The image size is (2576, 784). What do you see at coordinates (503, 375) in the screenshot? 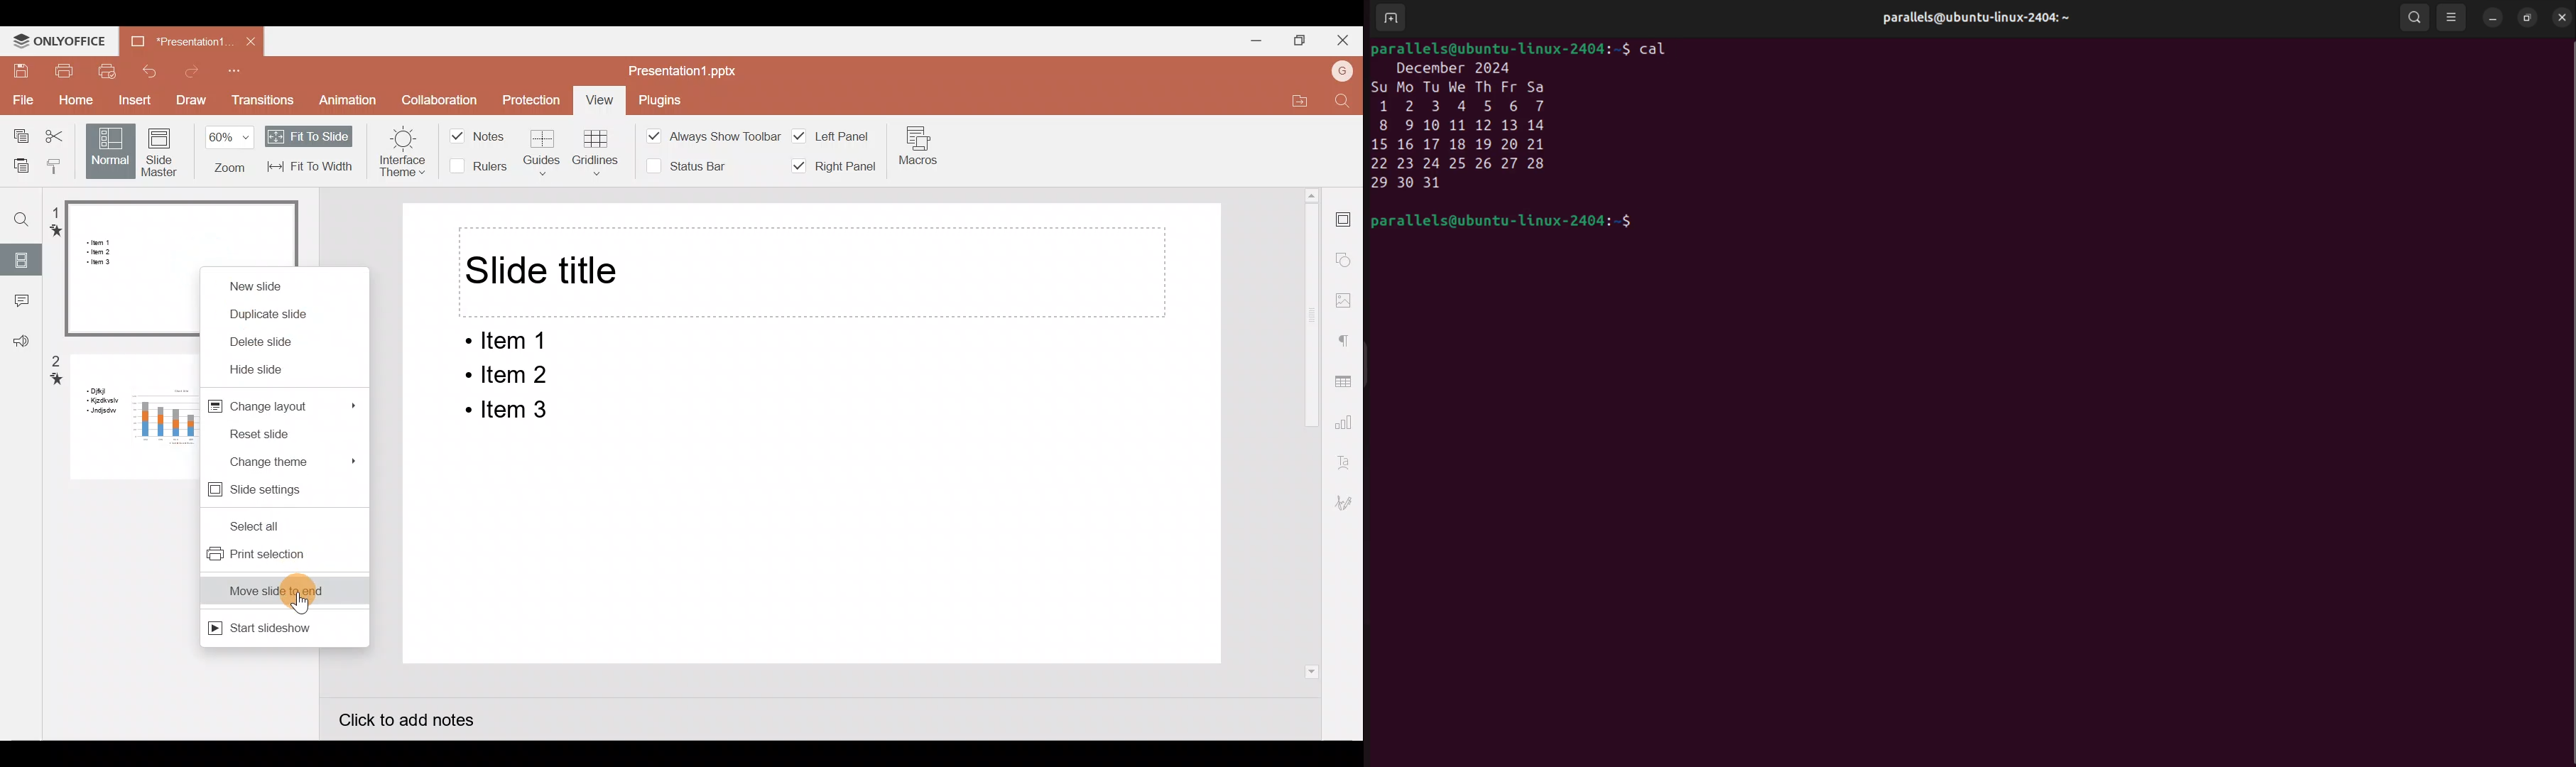
I see `ltem 2` at bounding box center [503, 375].